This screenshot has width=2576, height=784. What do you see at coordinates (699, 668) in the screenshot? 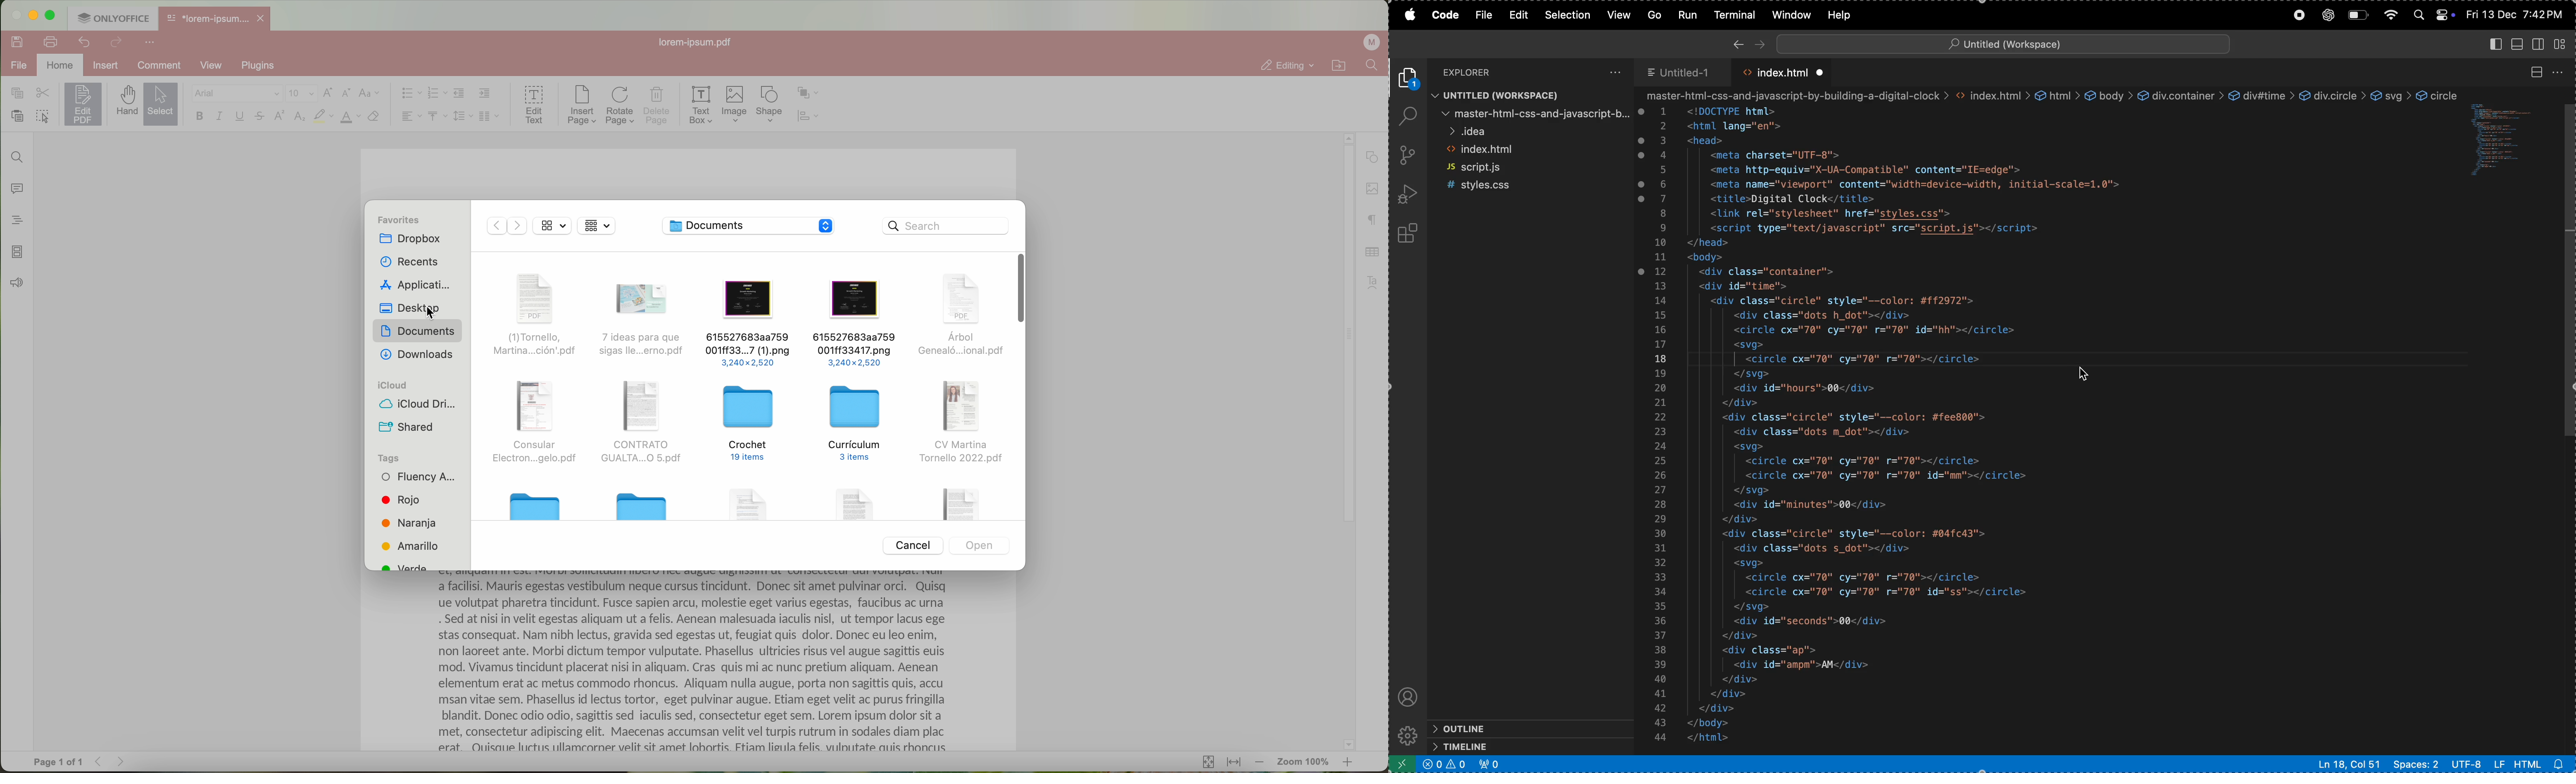
I see `a facilisi. Mauris egestas vestibulum neque cursus tinciaunt. Donec sit amet pulvinar orci.  Quisq
ue volutpat pharetra tincidunt. Fusce sapien arcu, molestie eget varius egestas, faucibus ac urna
. Sed at nisi in velit egestas aliquam ut a felis. Aenean malesuada iaculis nisl, ut tempor lacus ege
stas consequat. Nam nibh lectus, gravida sed egestas ut, feugiat quis dolor. Donec eu leo enim,
non laoreet ante. Morbi dictum tempor vulputate. Phasellus ultricies risus vel augue sagittis euis
mod. Vivamus tincidunt placerat nisi in aliquam. Cras quis mi ac nunc pretium aliquam. Aenean
elementum erat ac metus commodo rhoncus. Aliquam nulla augue, porta non sagittis quis, accu
msan vitae sem. Phasellus id lectus tortor, eget pulvinar augue. Etiam eget velit ac purus fringilla
blandit. Donec odio odio, sagittis sed iaculis sed, consectetur eget sem. Lorem ipsum dolor sit a
met, consectetur adipiscing elit. Maecenas accumsan velit vel turpis rutrum in sodales diam plac
erat. OQuisaue luctus ullamcaorner velit sit amet lobortis. Ftiam lieula felis. vilnutate auis rhoncus` at bounding box center [699, 668].